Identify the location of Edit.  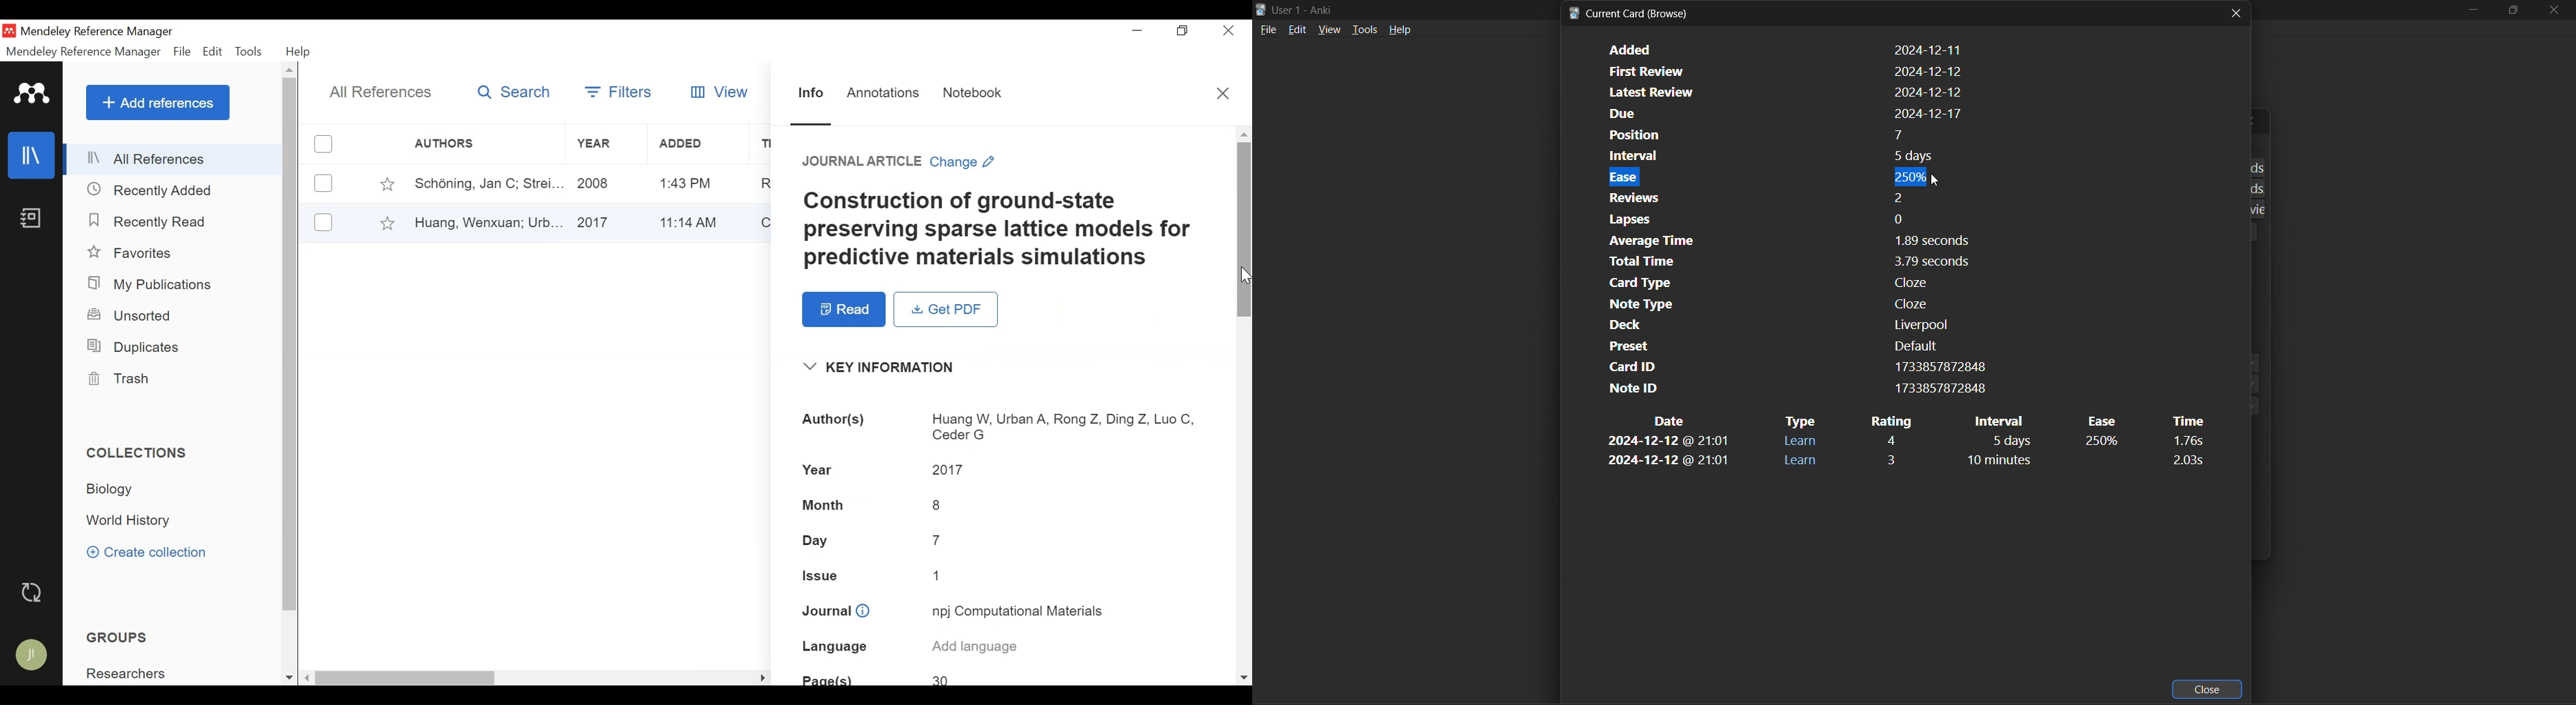
(213, 52).